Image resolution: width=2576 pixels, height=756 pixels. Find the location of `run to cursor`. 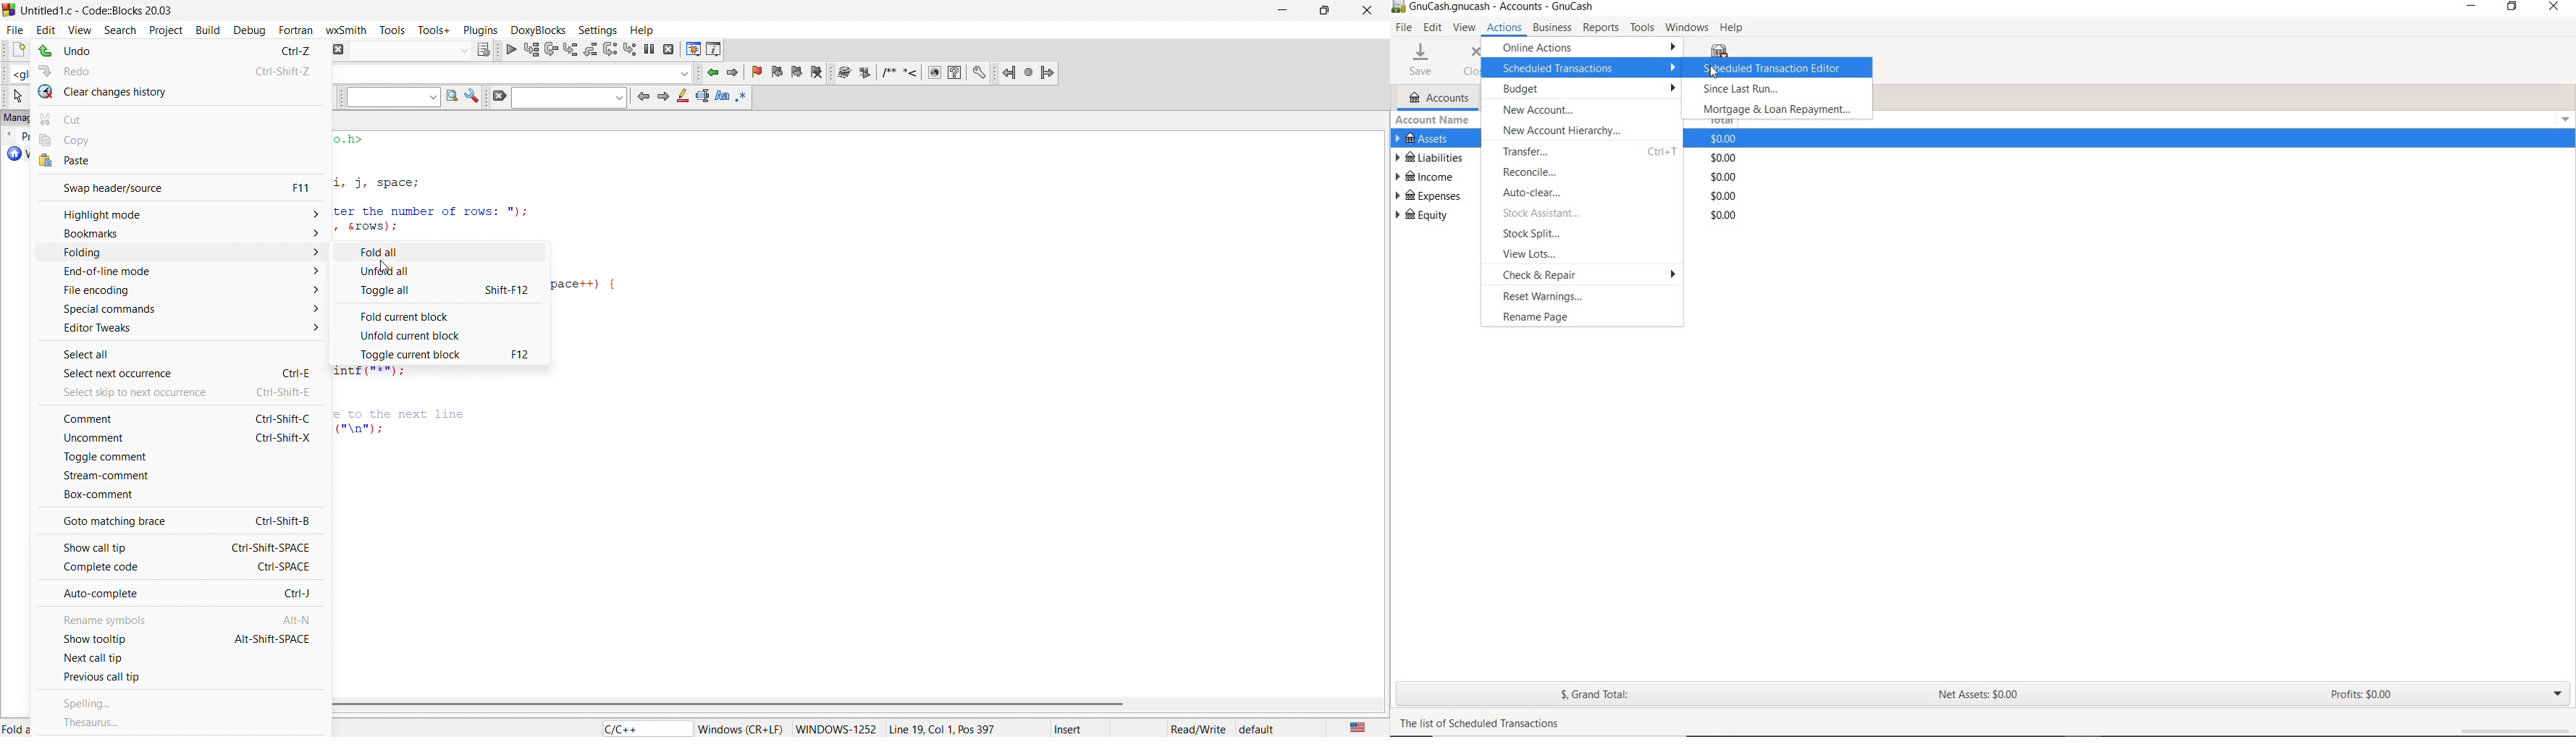

run to cursor is located at coordinates (531, 49).